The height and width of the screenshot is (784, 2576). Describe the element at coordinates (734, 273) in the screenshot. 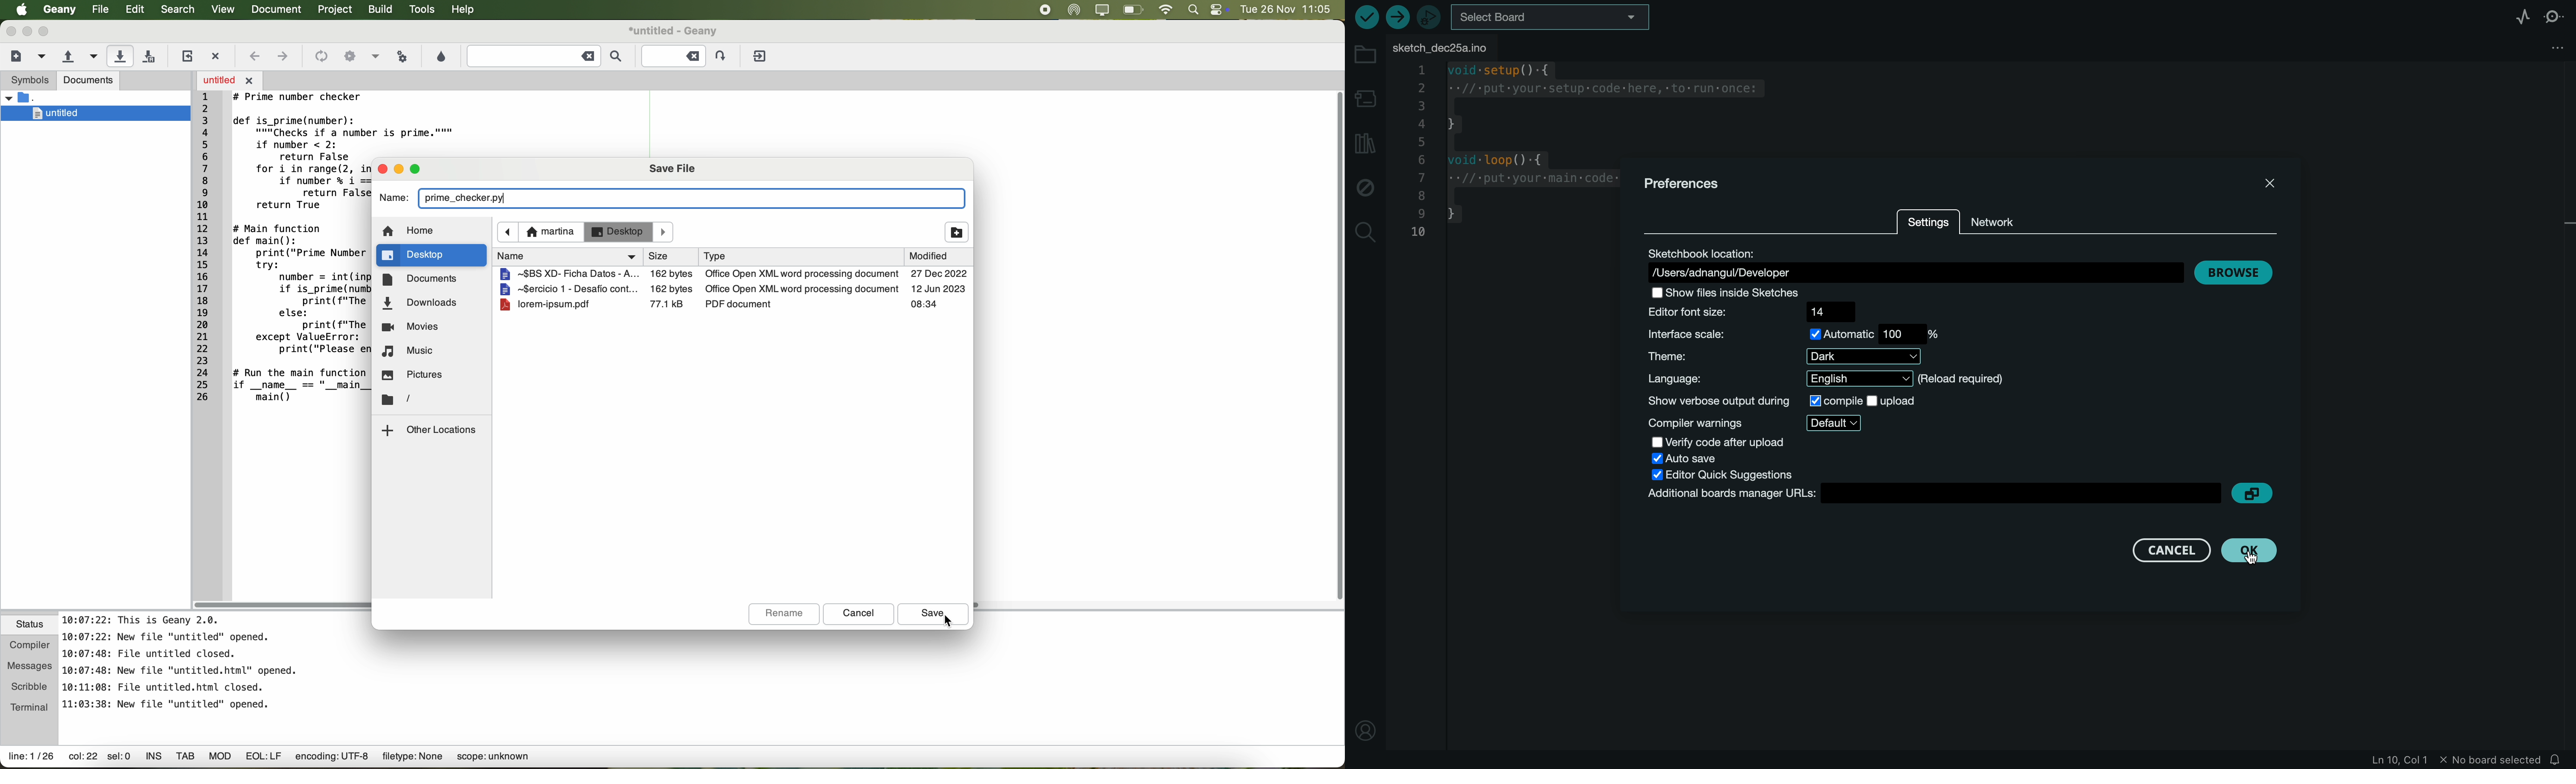

I see `file` at that location.